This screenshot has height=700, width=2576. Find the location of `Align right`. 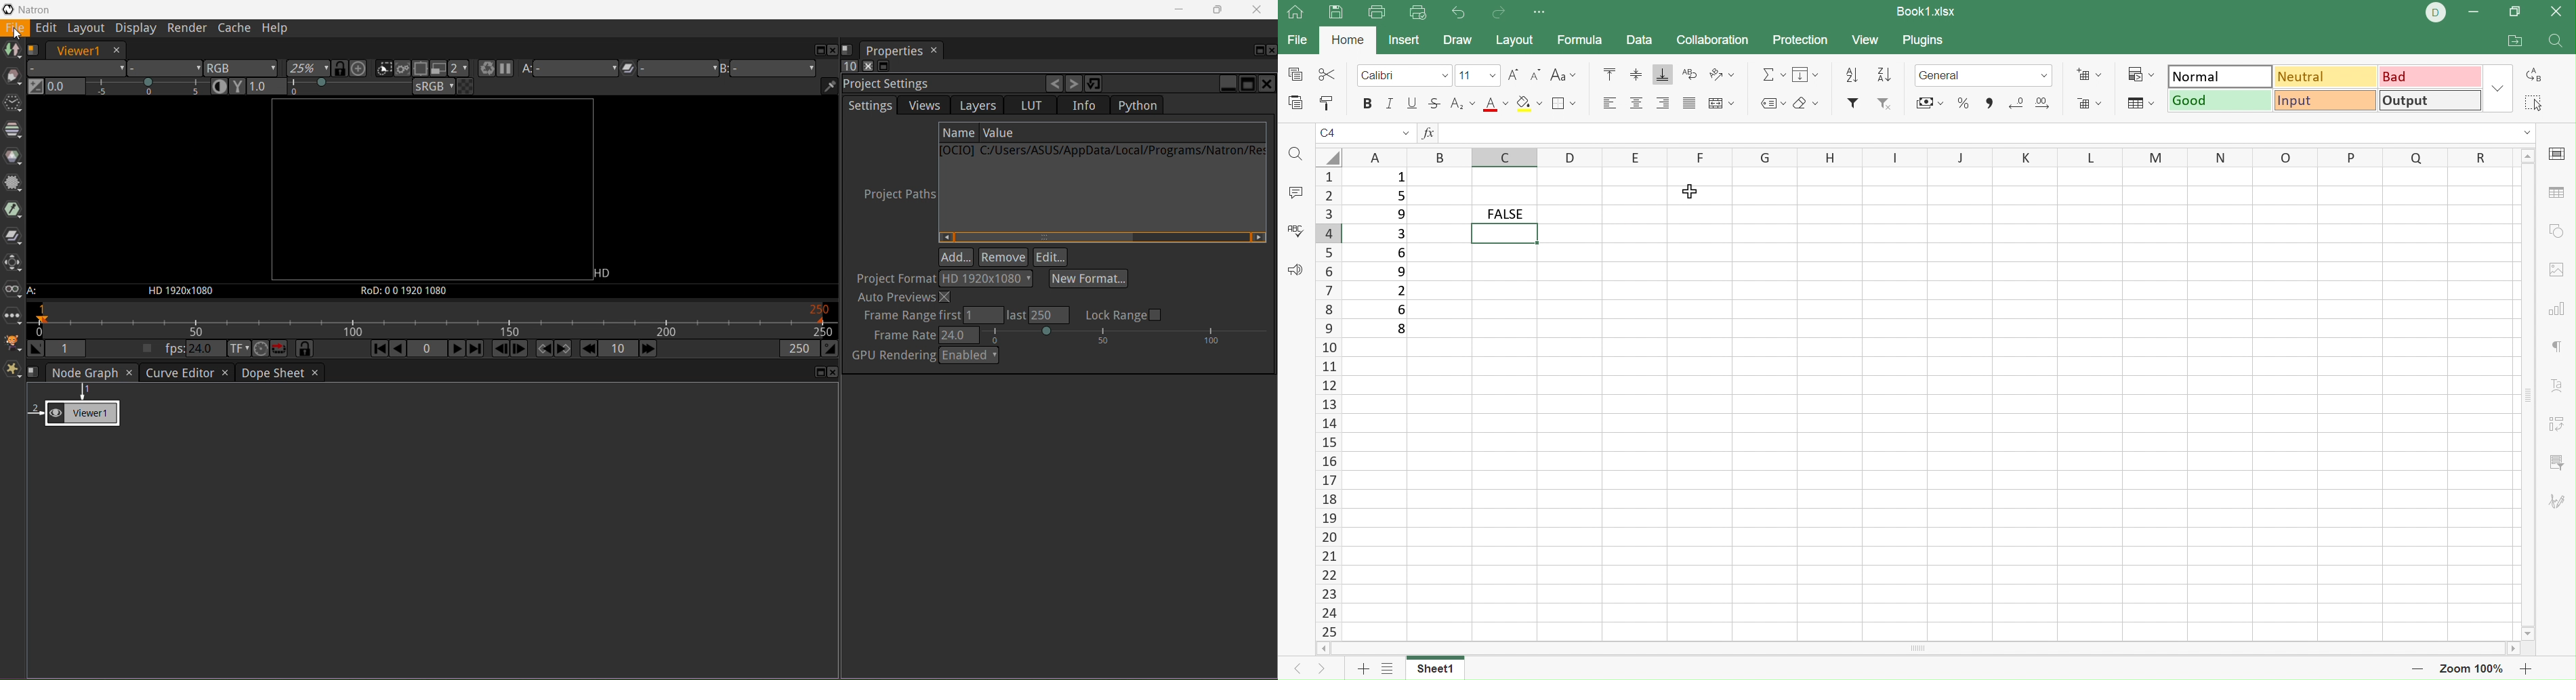

Align right is located at coordinates (1663, 104).